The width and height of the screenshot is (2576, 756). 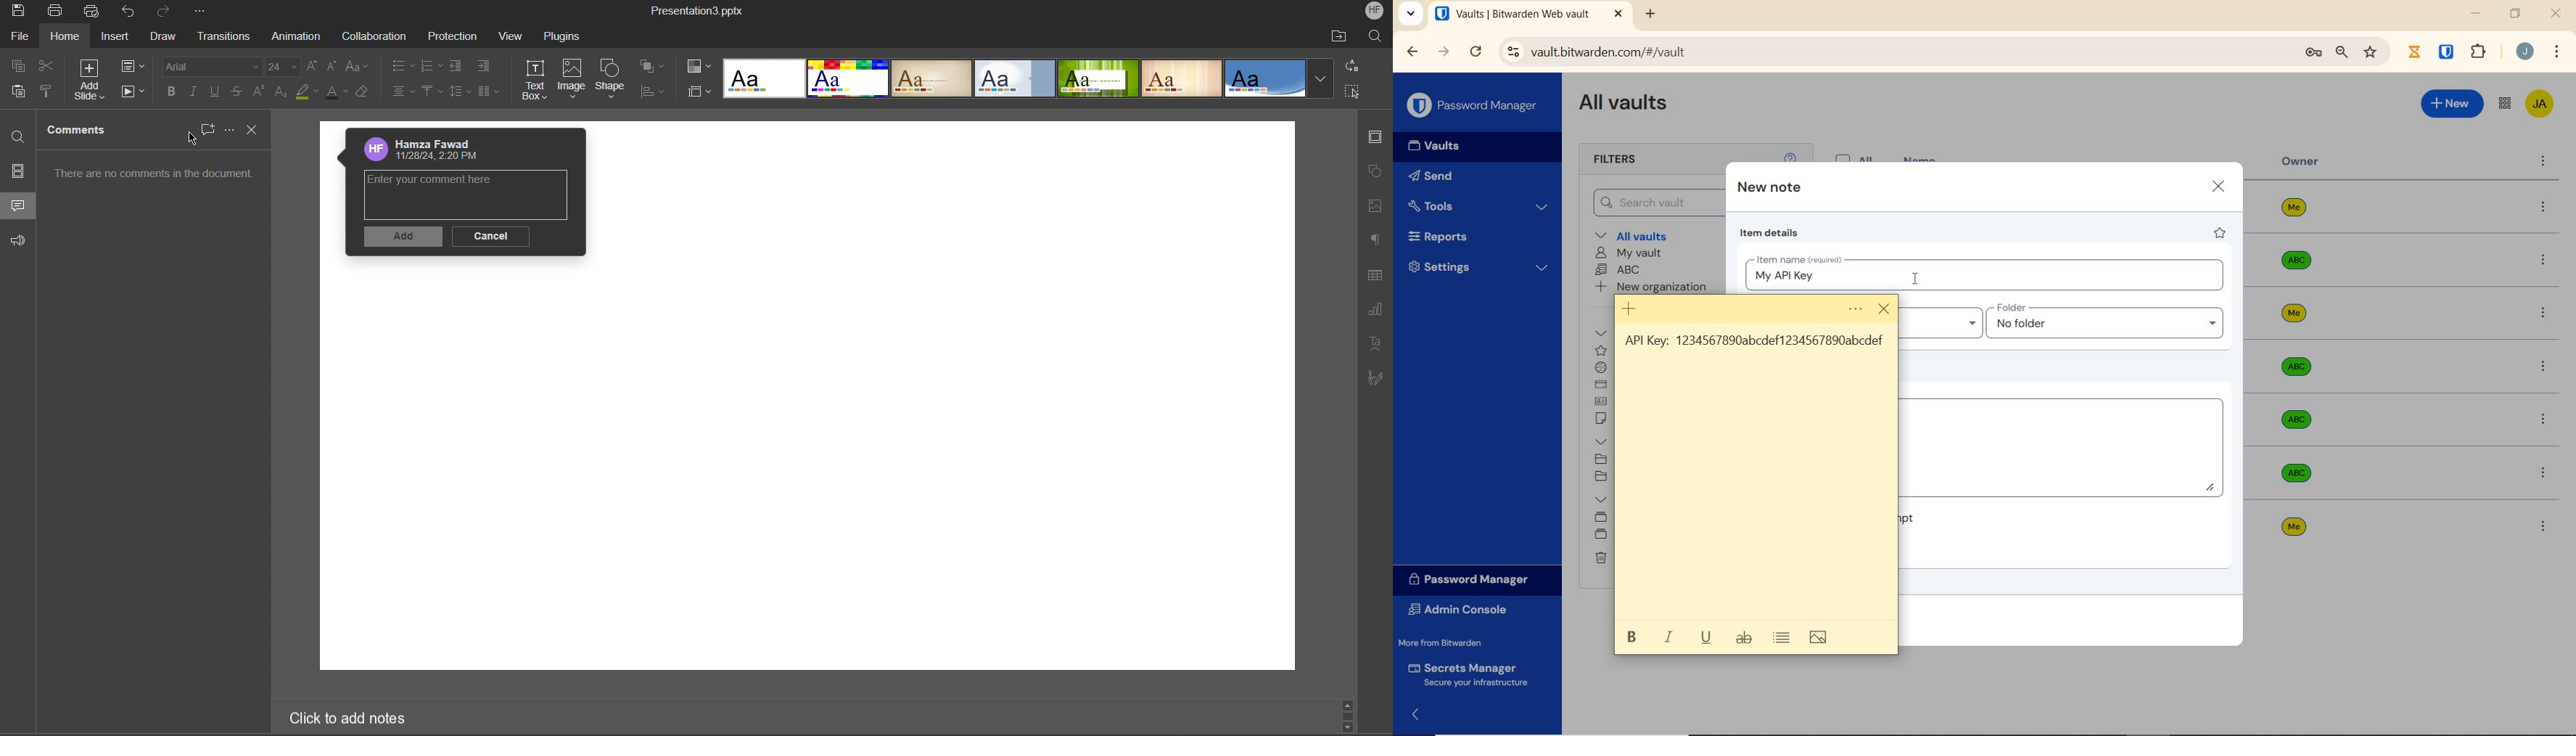 What do you see at coordinates (2544, 208) in the screenshot?
I see `more options` at bounding box center [2544, 208].